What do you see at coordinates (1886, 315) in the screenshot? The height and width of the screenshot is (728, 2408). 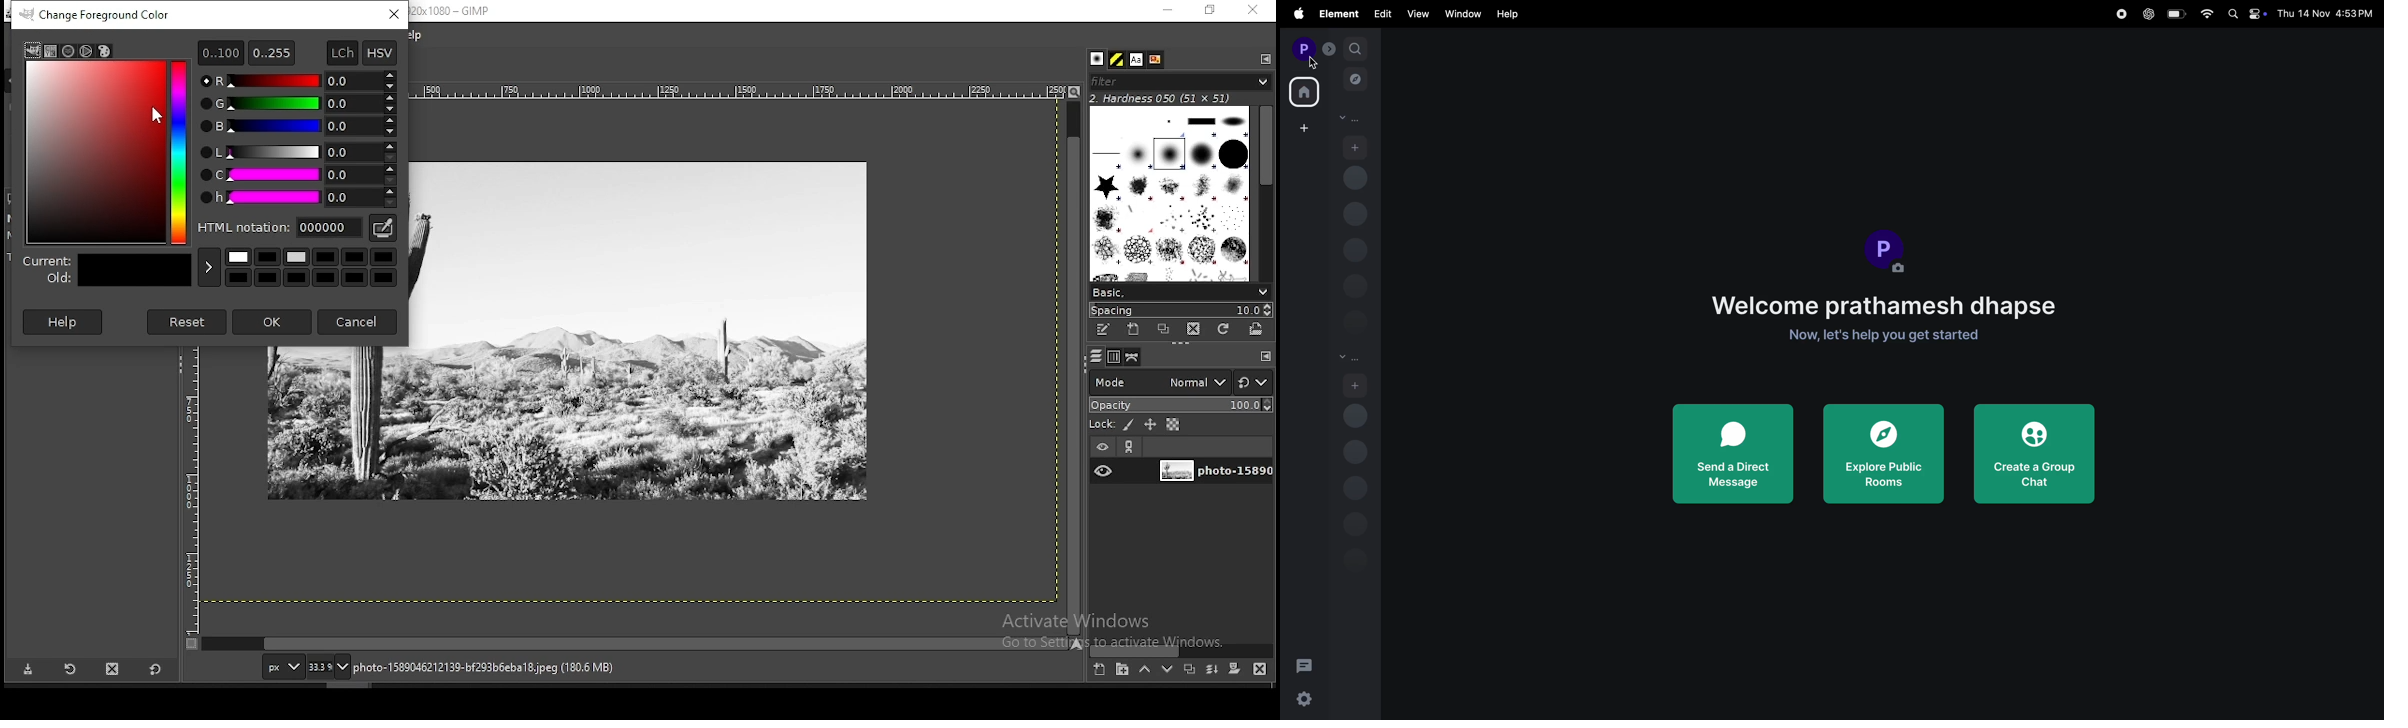 I see `Welcome prathamesh dhapse
Now, let's help you get started` at bounding box center [1886, 315].